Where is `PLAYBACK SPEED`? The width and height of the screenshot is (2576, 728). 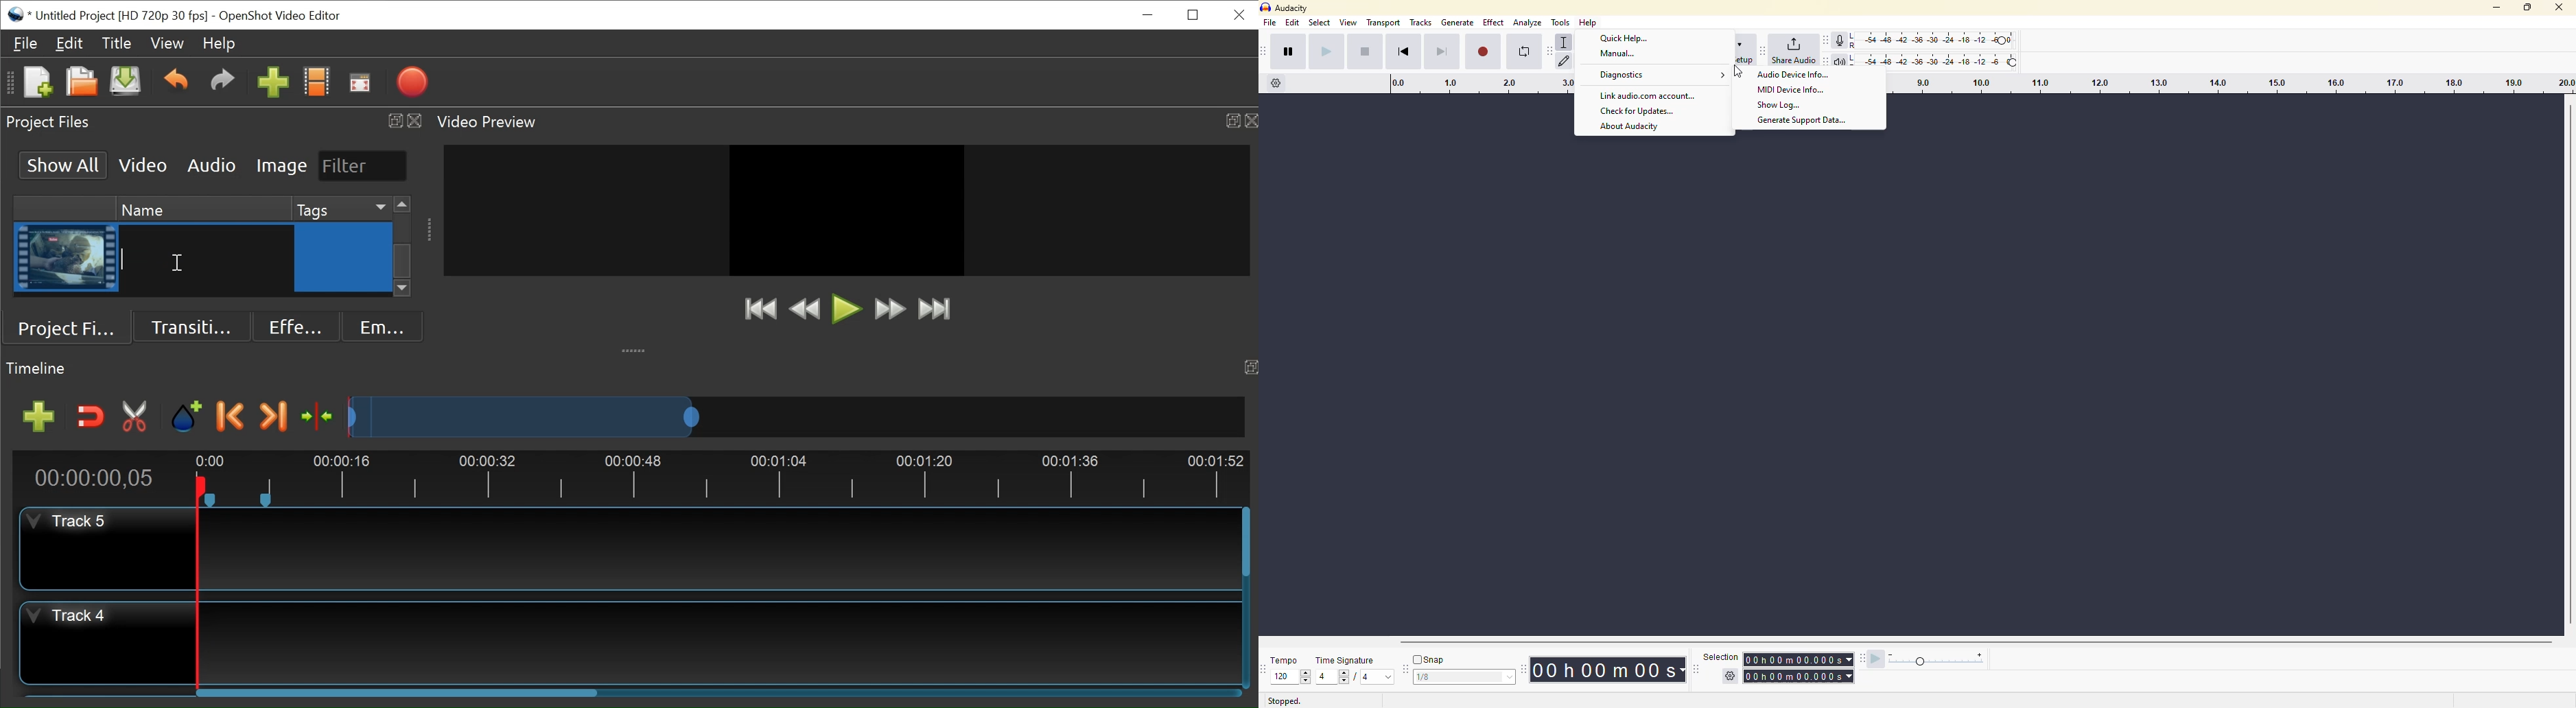 PLAYBACK SPEED is located at coordinates (1939, 661).